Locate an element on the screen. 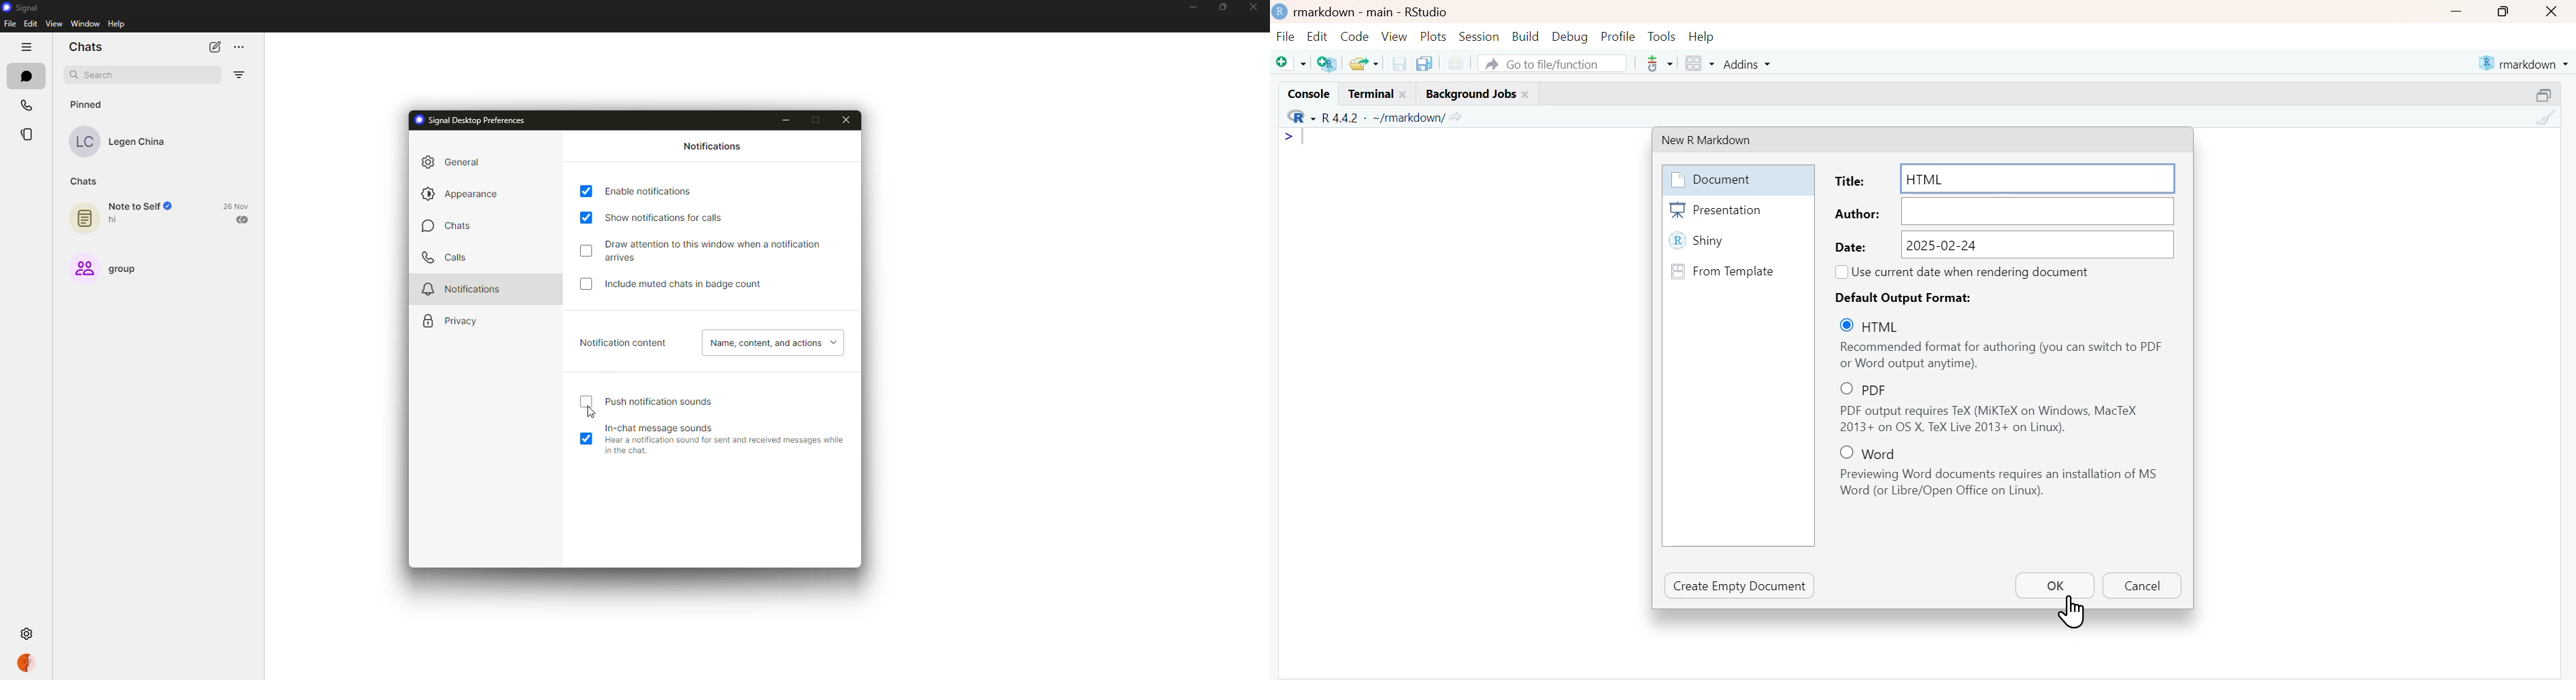  Previewing Word documents requires an installation of MS
Word (or Libre/Open Office on Linux). is located at coordinates (2003, 483).